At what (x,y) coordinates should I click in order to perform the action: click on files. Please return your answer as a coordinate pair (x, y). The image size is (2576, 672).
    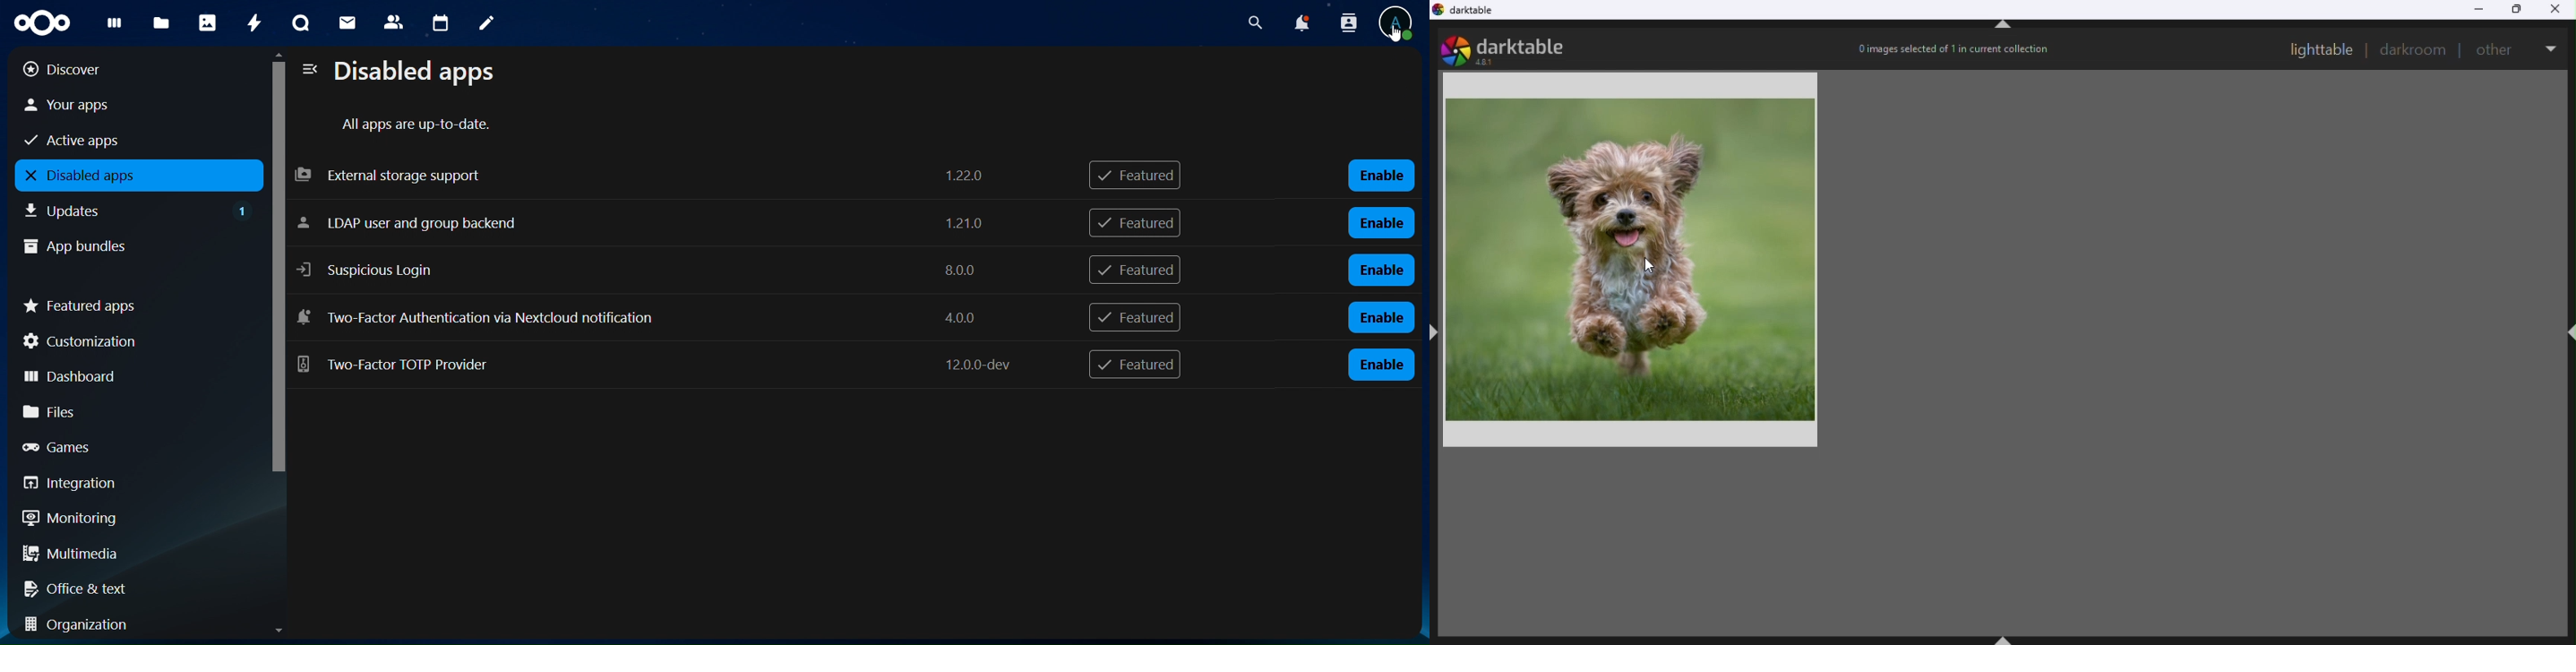
    Looking at the image, I should click on (130, 411).